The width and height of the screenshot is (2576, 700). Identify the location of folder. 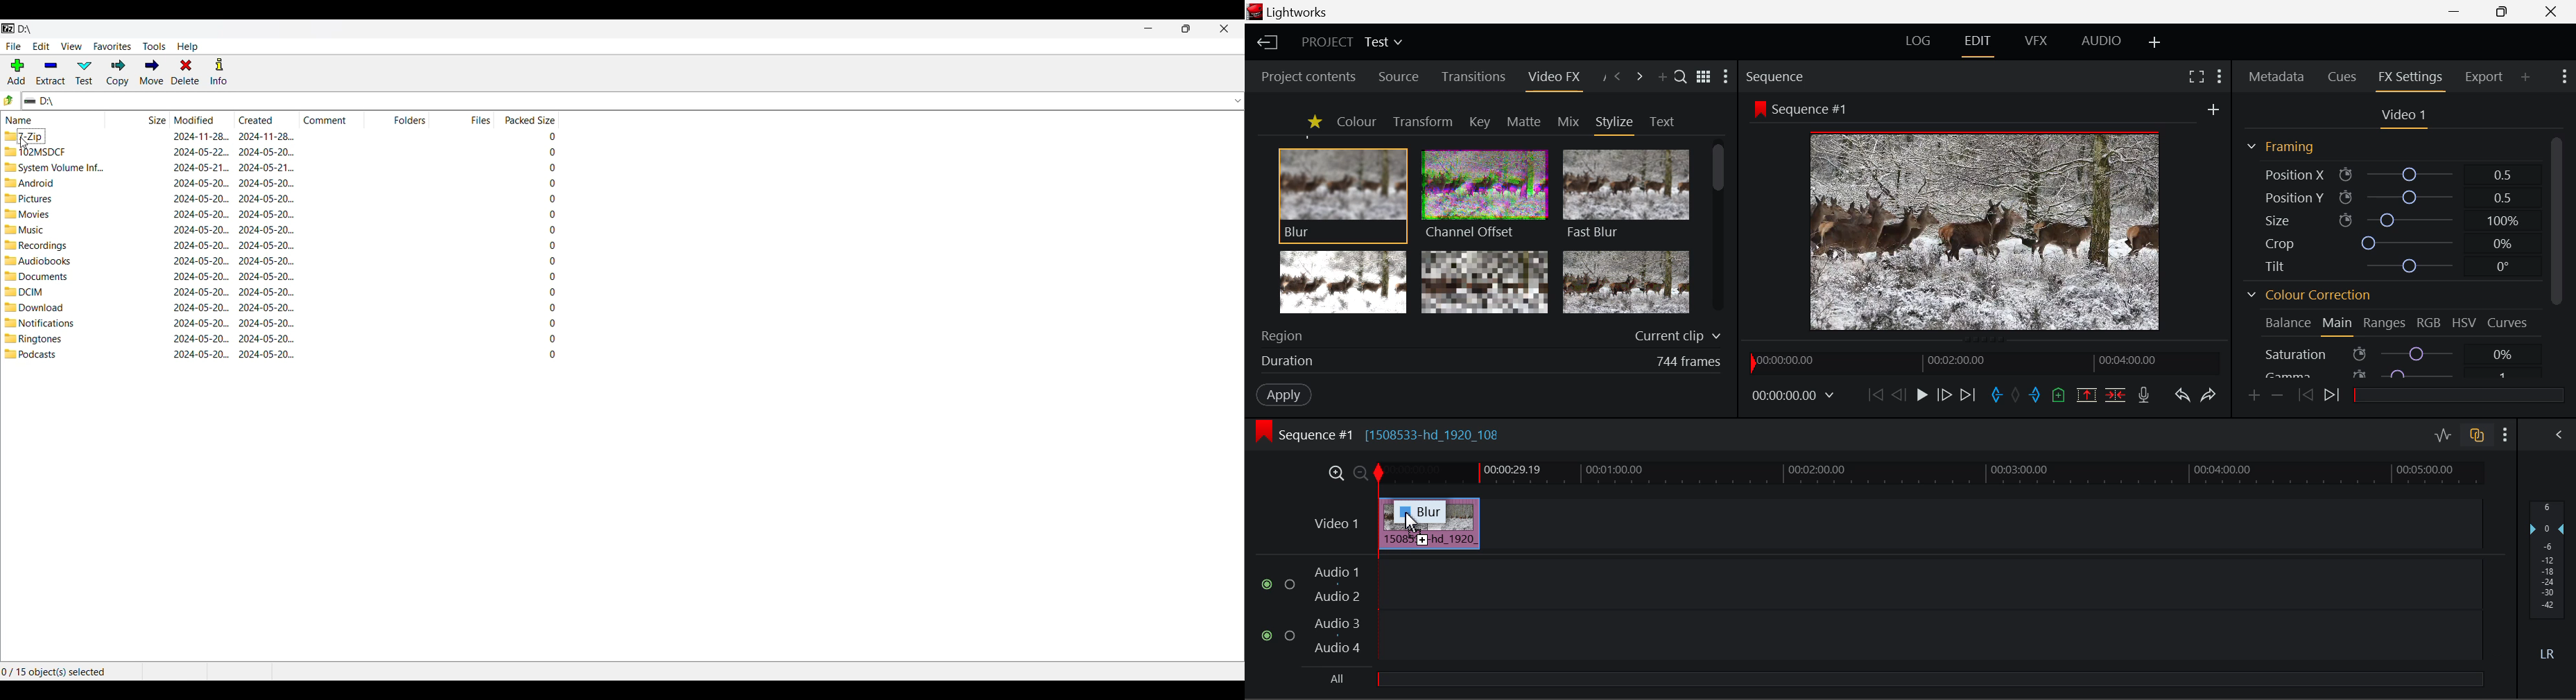
(30, 354).